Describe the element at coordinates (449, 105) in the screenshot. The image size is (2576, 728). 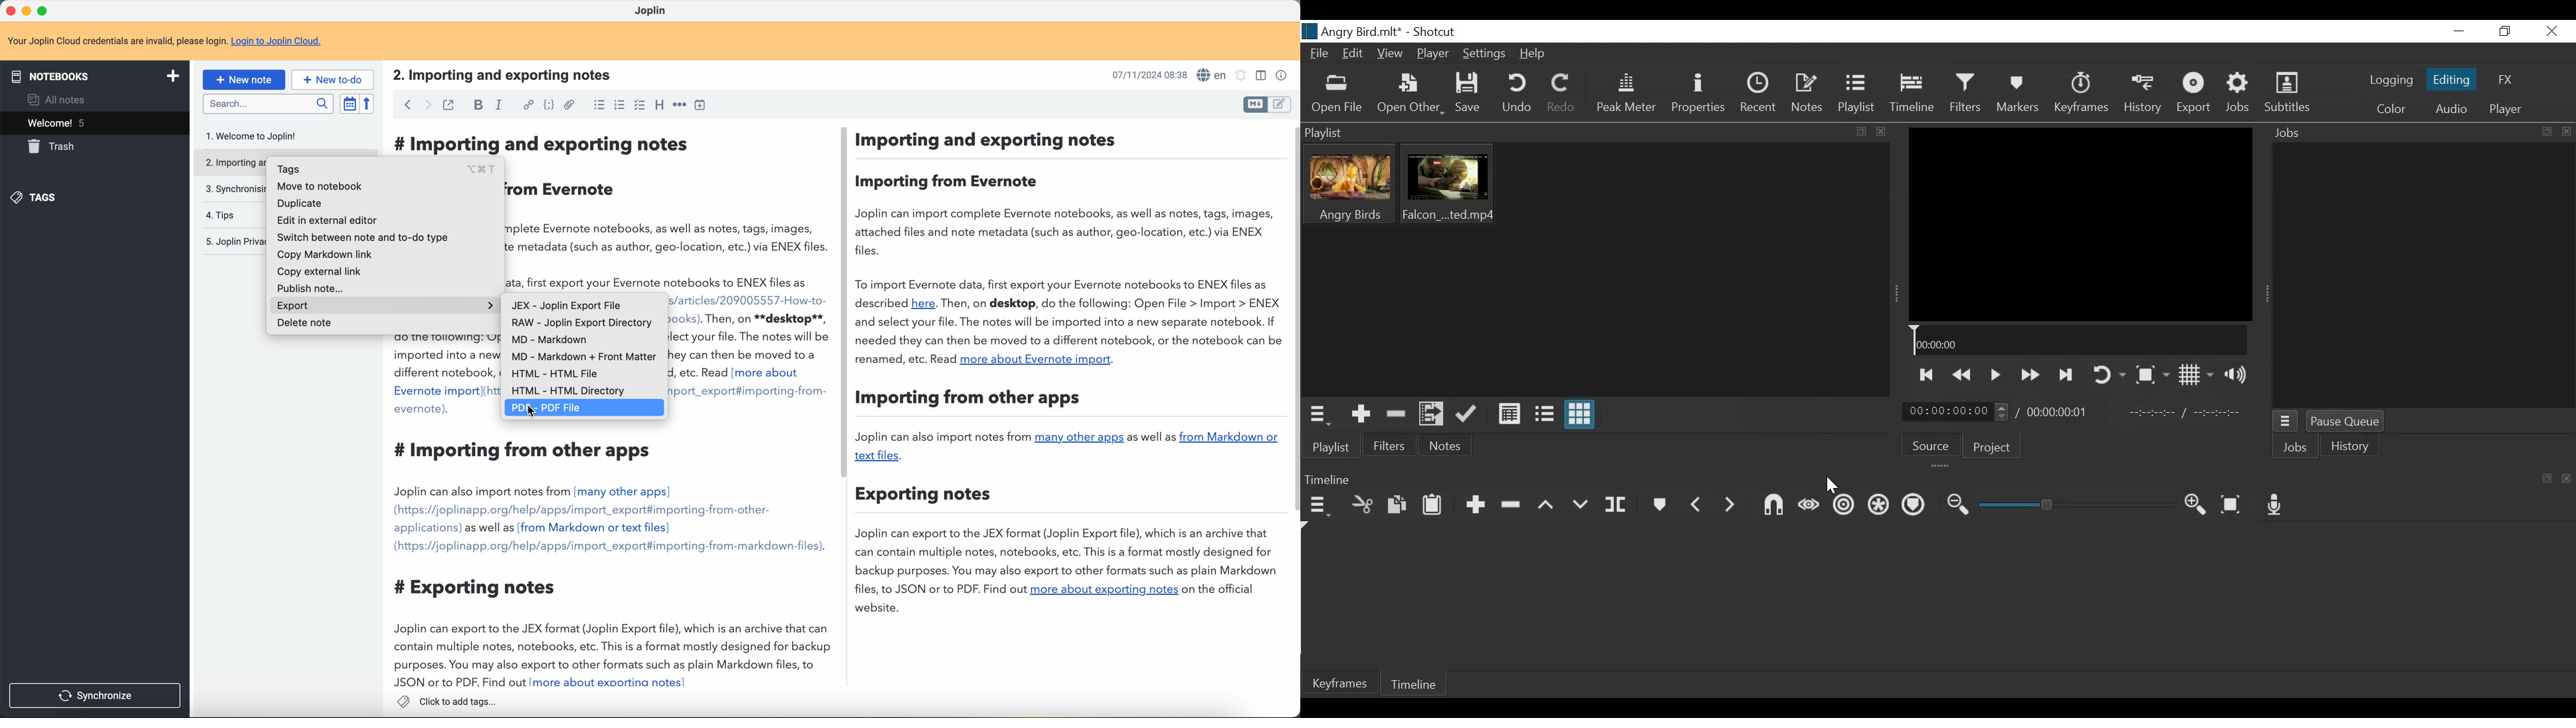
I see `toggle external editing` at that location.